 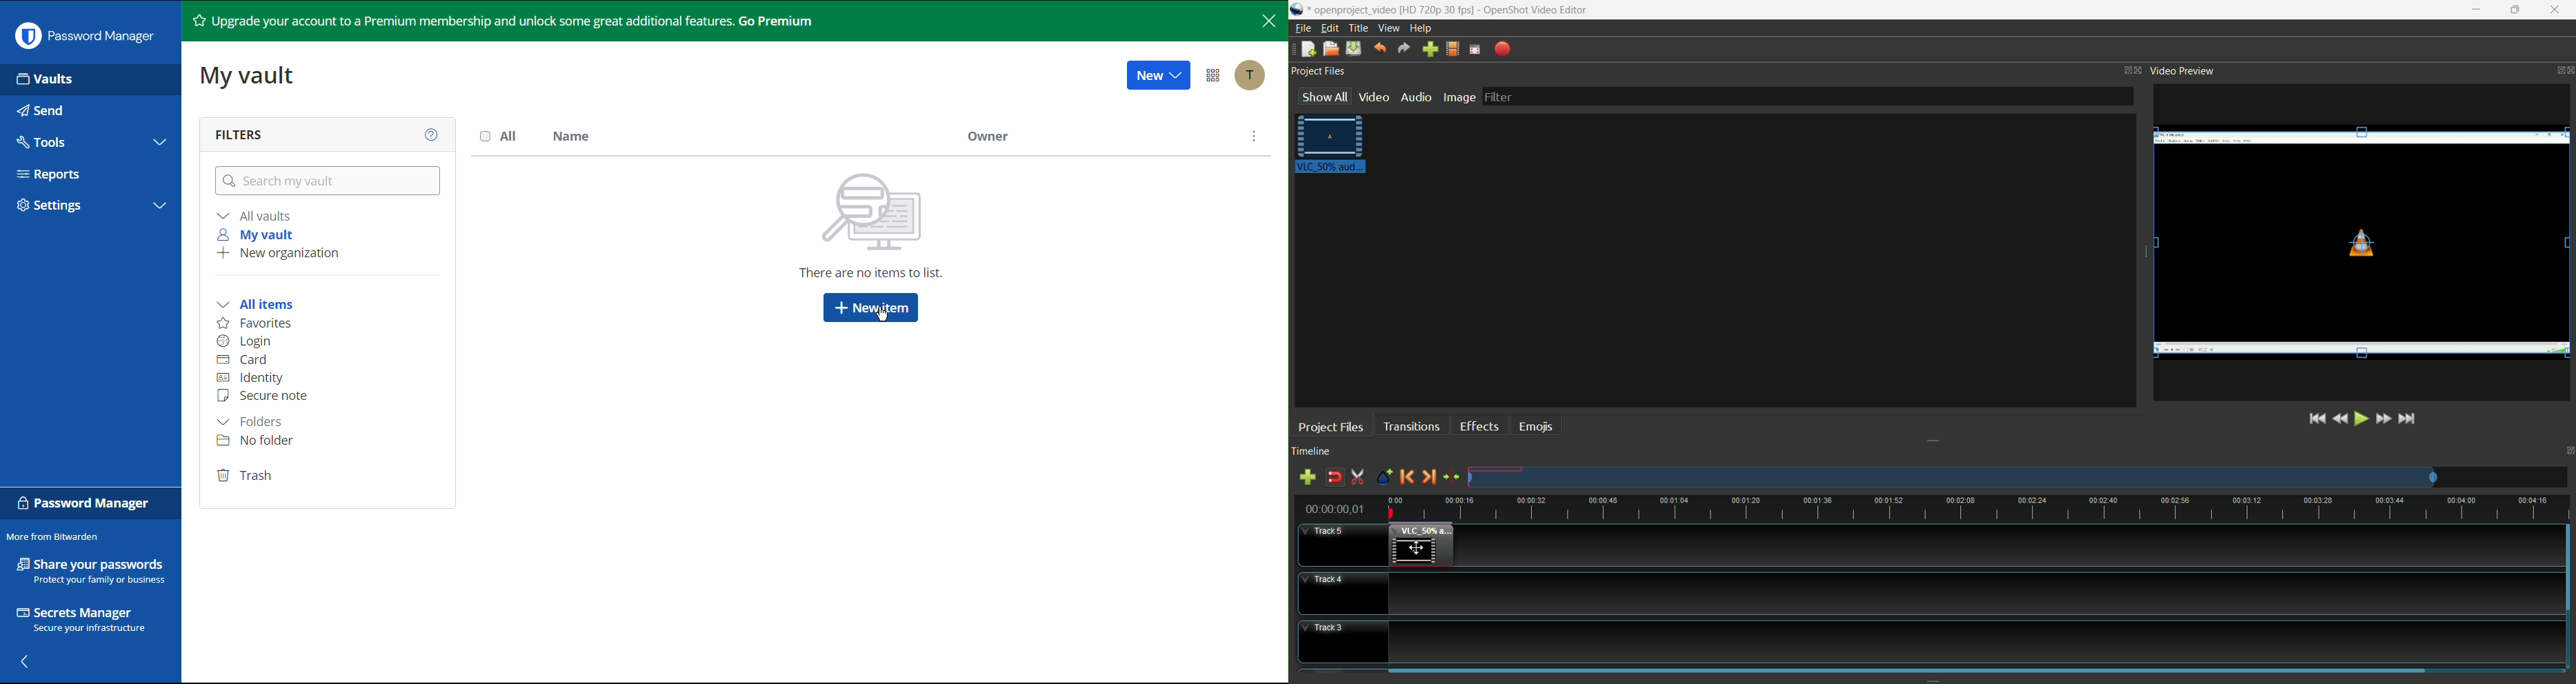 I want to click on Password Manager, so click(x=81, y=35).